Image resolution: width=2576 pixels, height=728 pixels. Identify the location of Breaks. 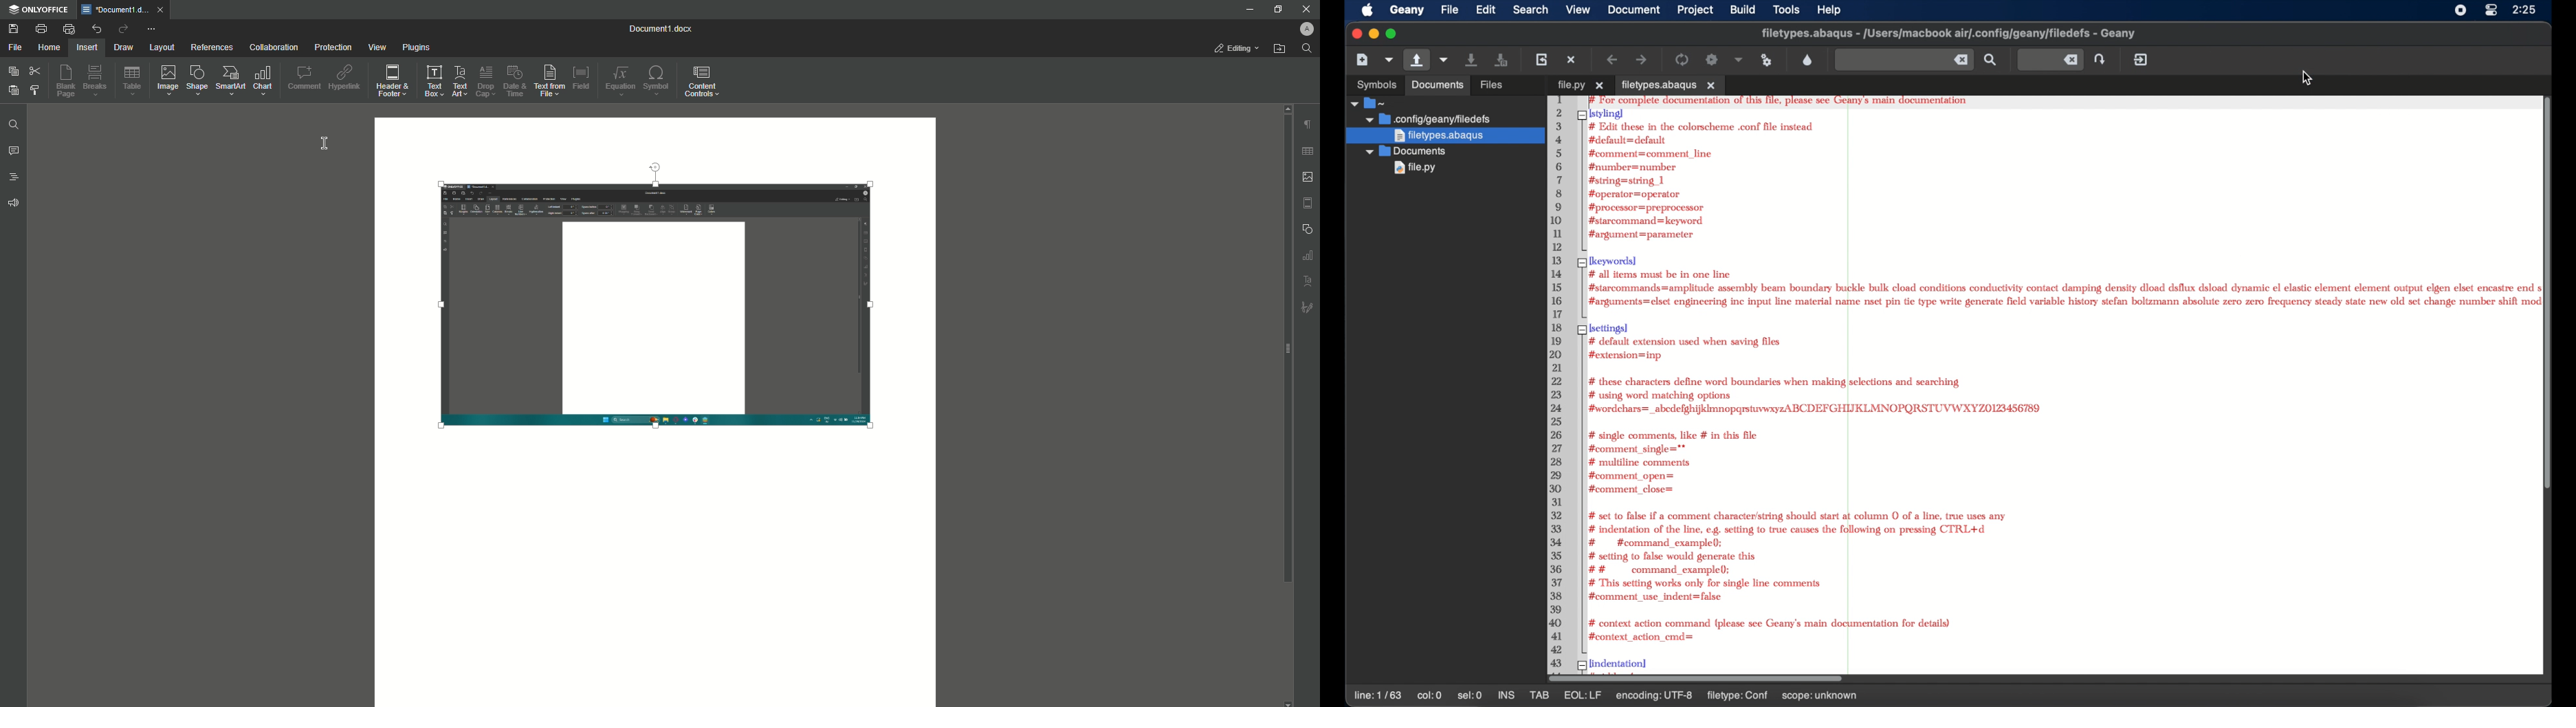
(96, 80).